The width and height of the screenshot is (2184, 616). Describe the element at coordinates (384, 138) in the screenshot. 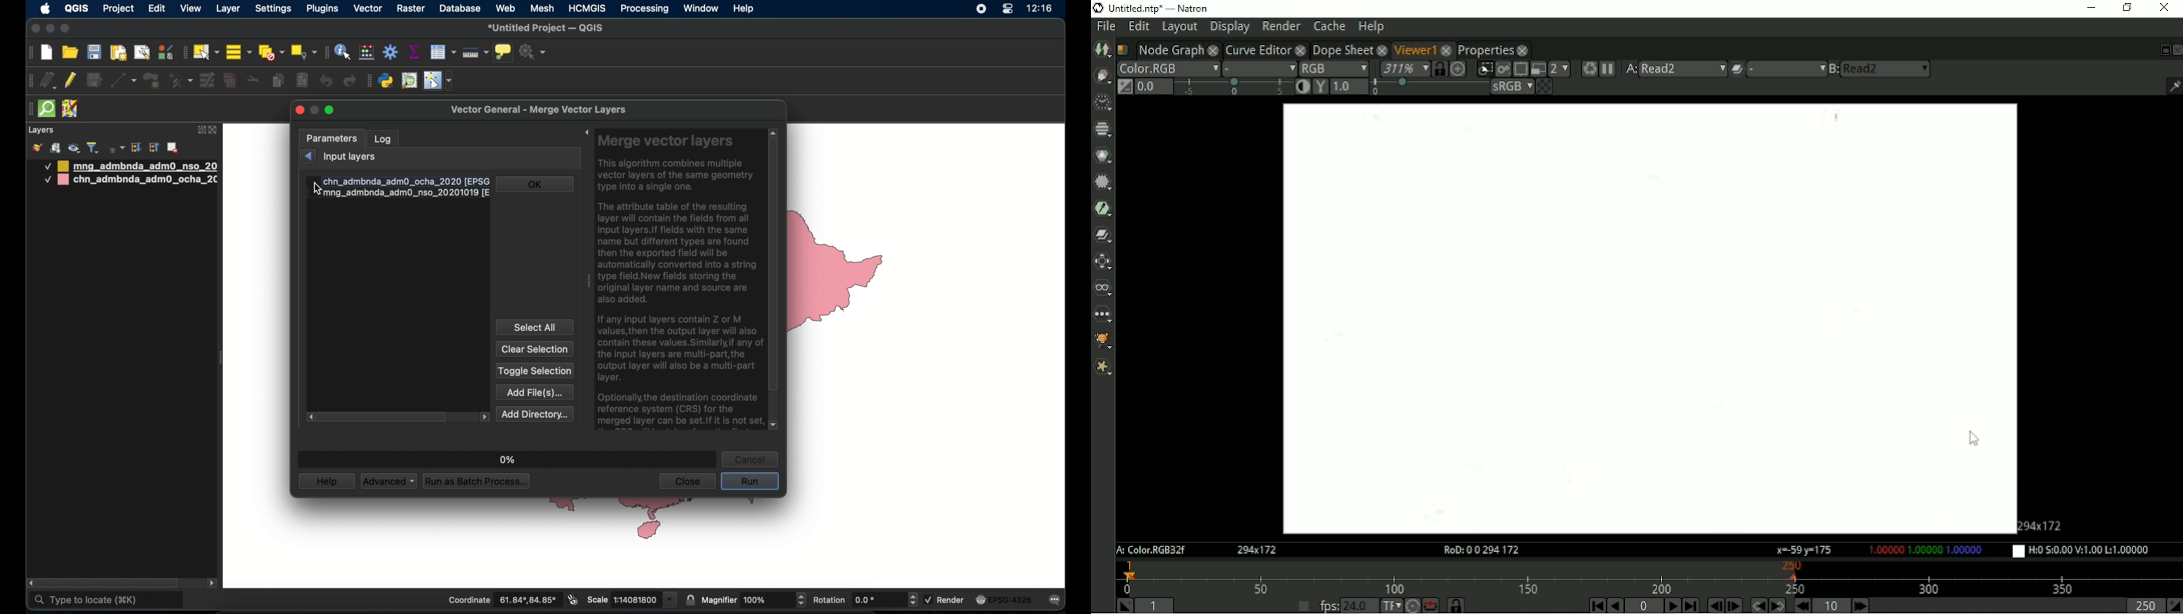

I see `log` at that location.